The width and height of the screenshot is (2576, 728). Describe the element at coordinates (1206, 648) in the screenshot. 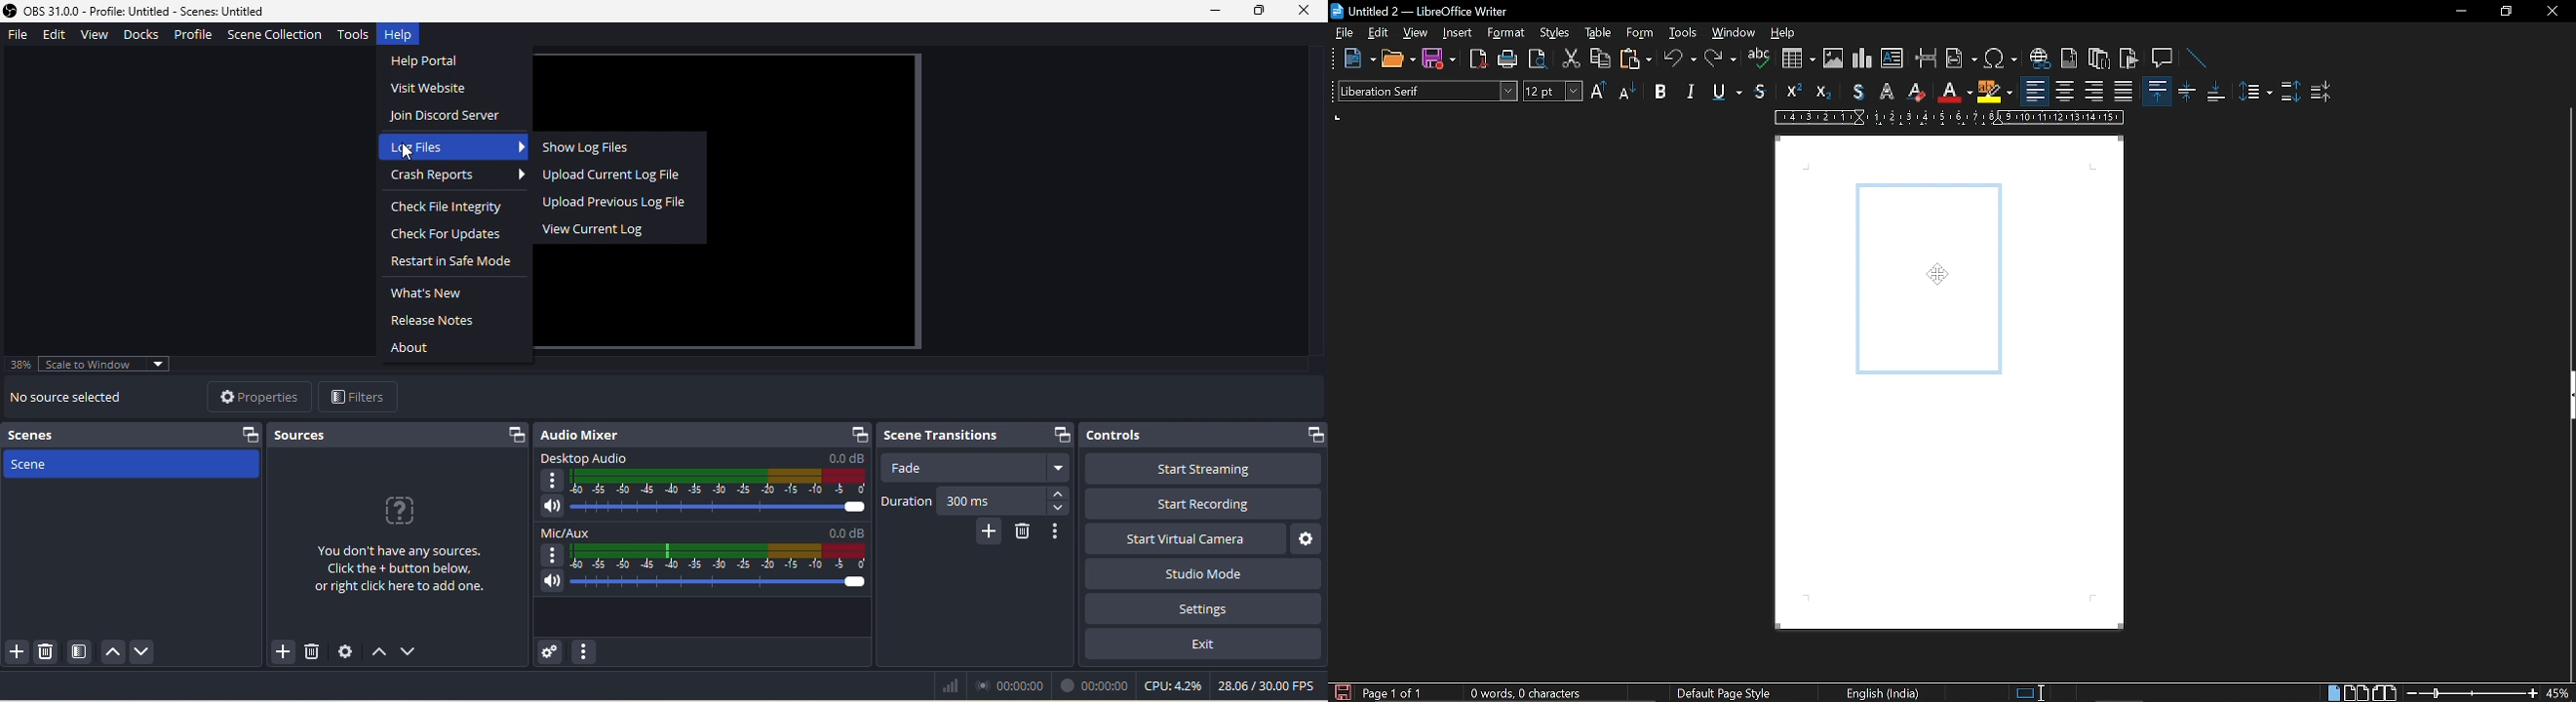

I see `exit` at that location.